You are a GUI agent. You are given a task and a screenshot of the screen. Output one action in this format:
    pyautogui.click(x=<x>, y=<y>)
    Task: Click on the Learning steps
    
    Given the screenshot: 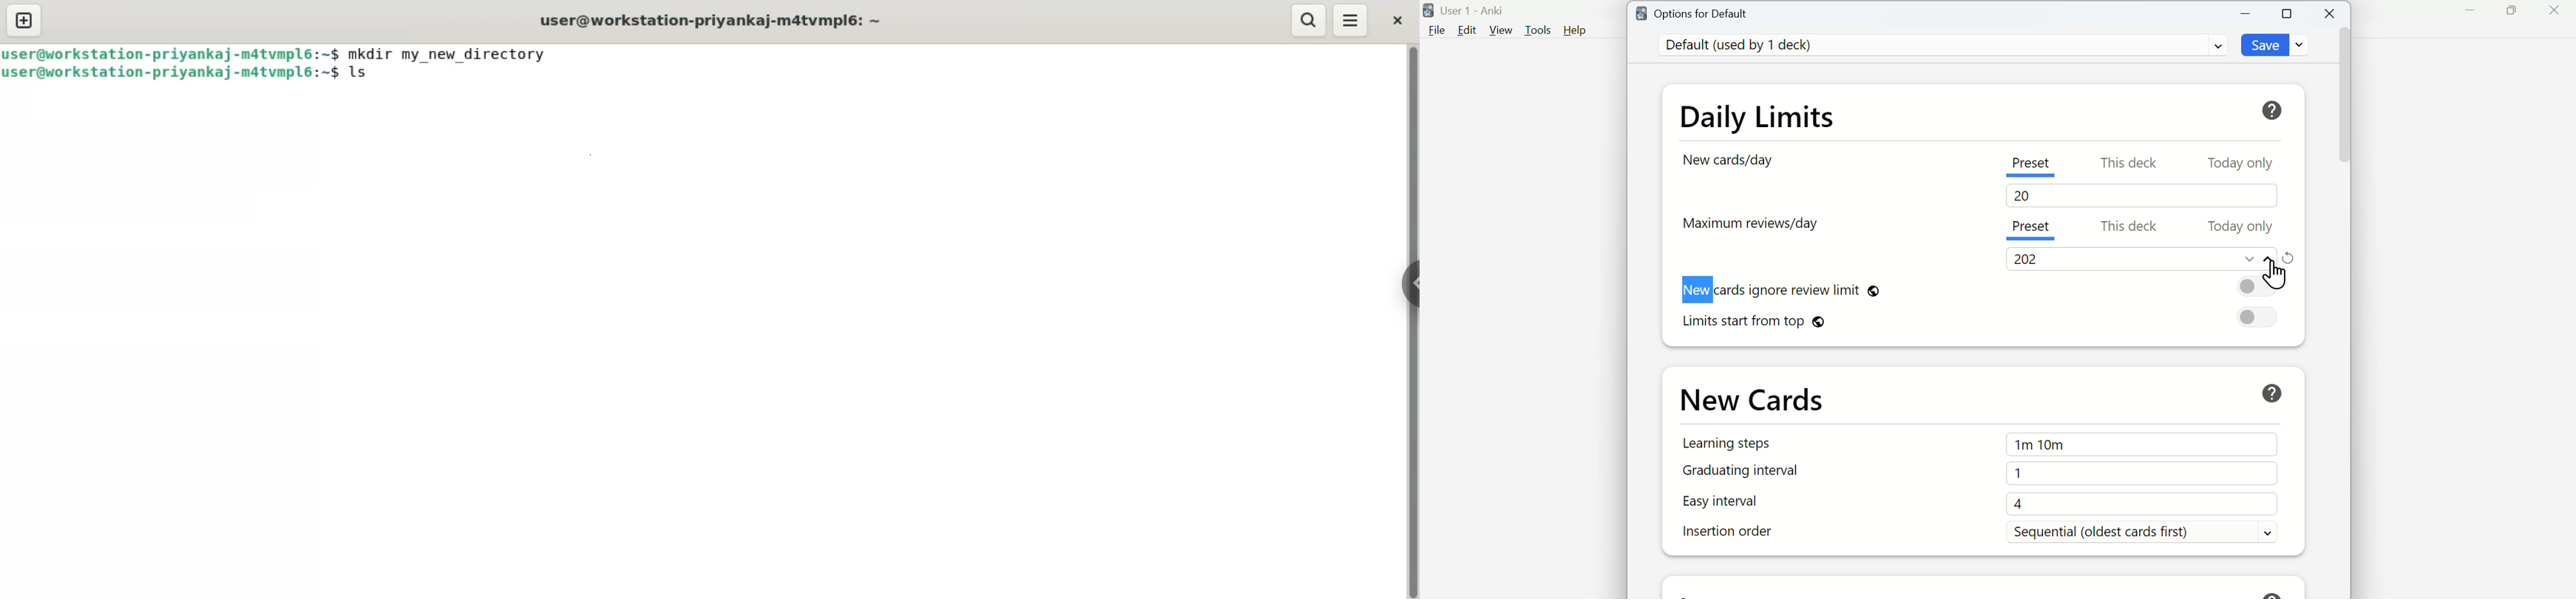 What is the action you would take?
    pyautogui.click(x=1727, y=444)
    